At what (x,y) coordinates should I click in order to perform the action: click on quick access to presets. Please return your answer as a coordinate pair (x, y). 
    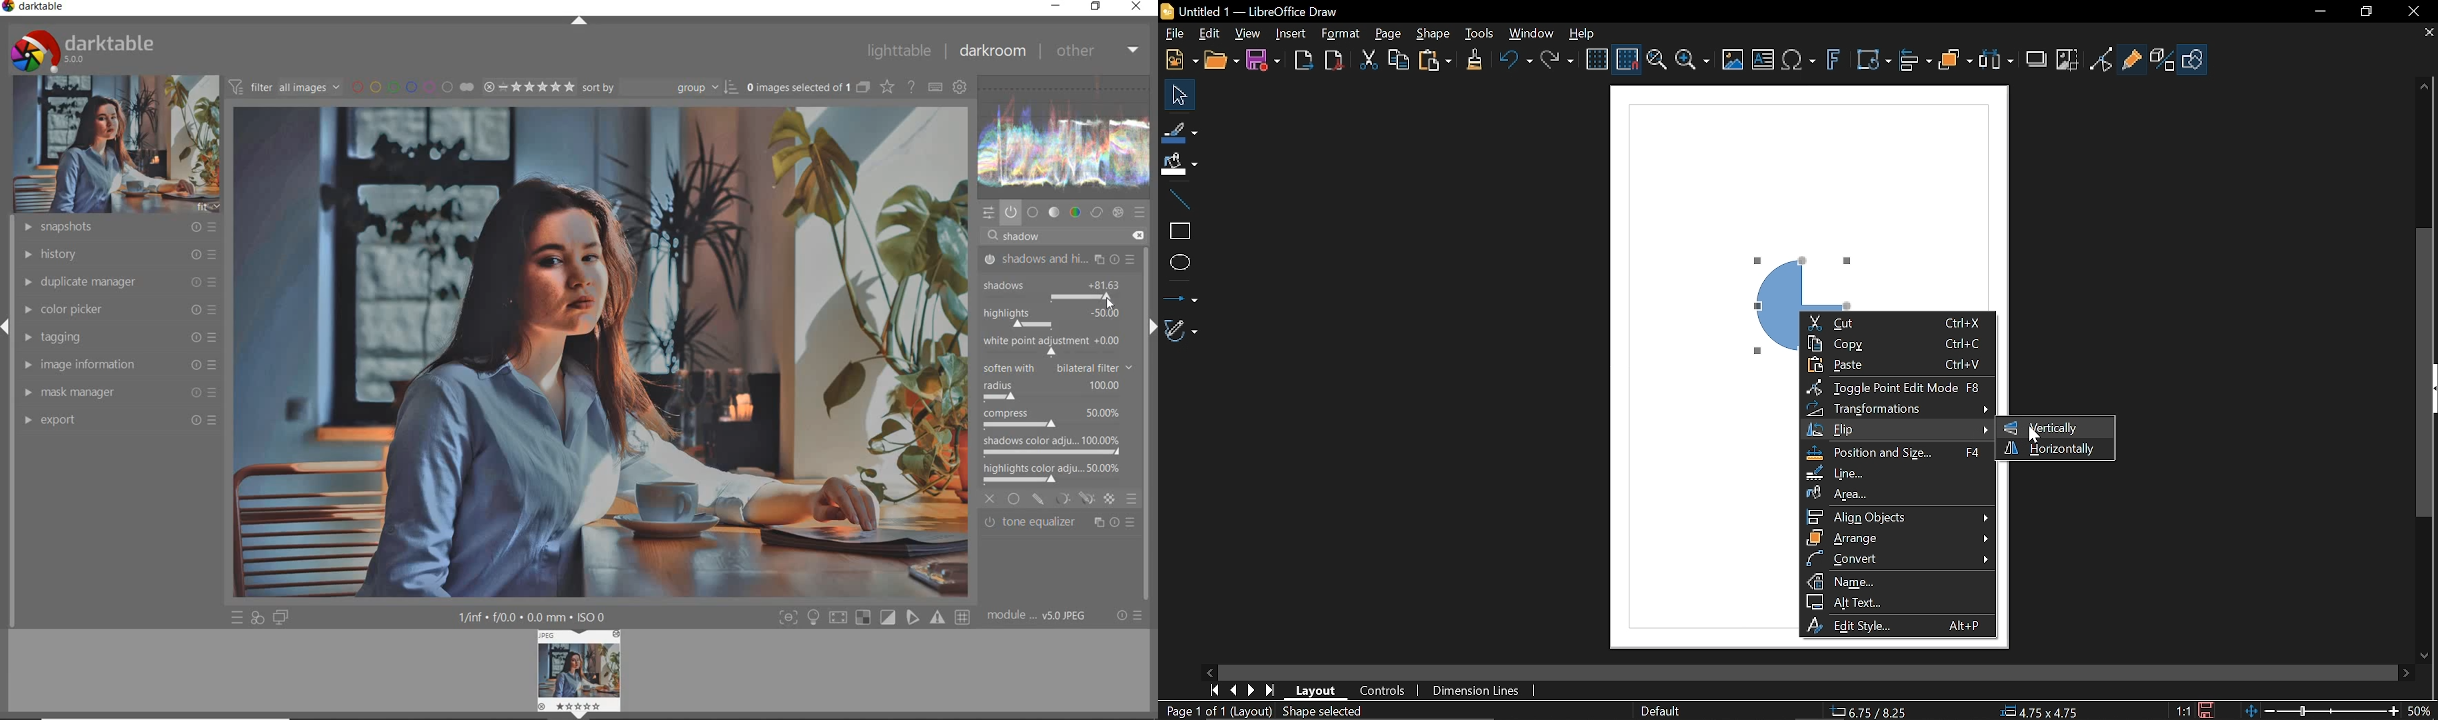
    Looking at the image, I should click on (237, 617).